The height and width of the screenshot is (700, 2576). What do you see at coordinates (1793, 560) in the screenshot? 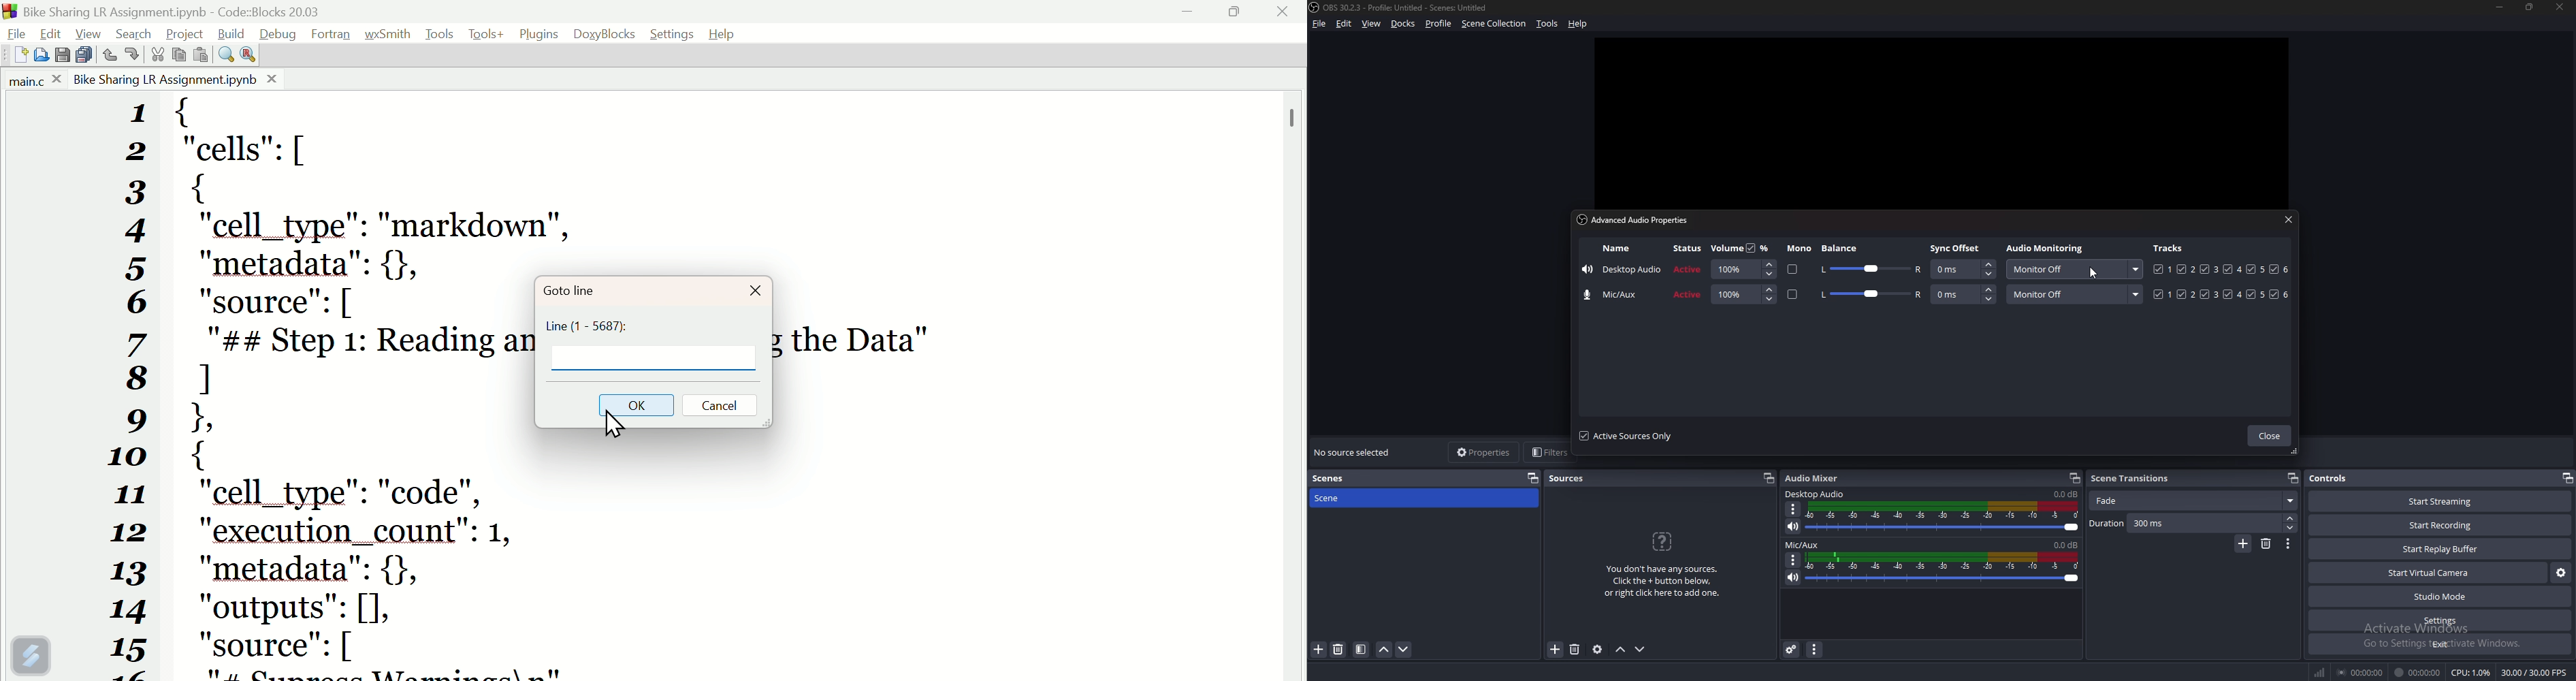
I see `options` at bounding box center [1793, 560].